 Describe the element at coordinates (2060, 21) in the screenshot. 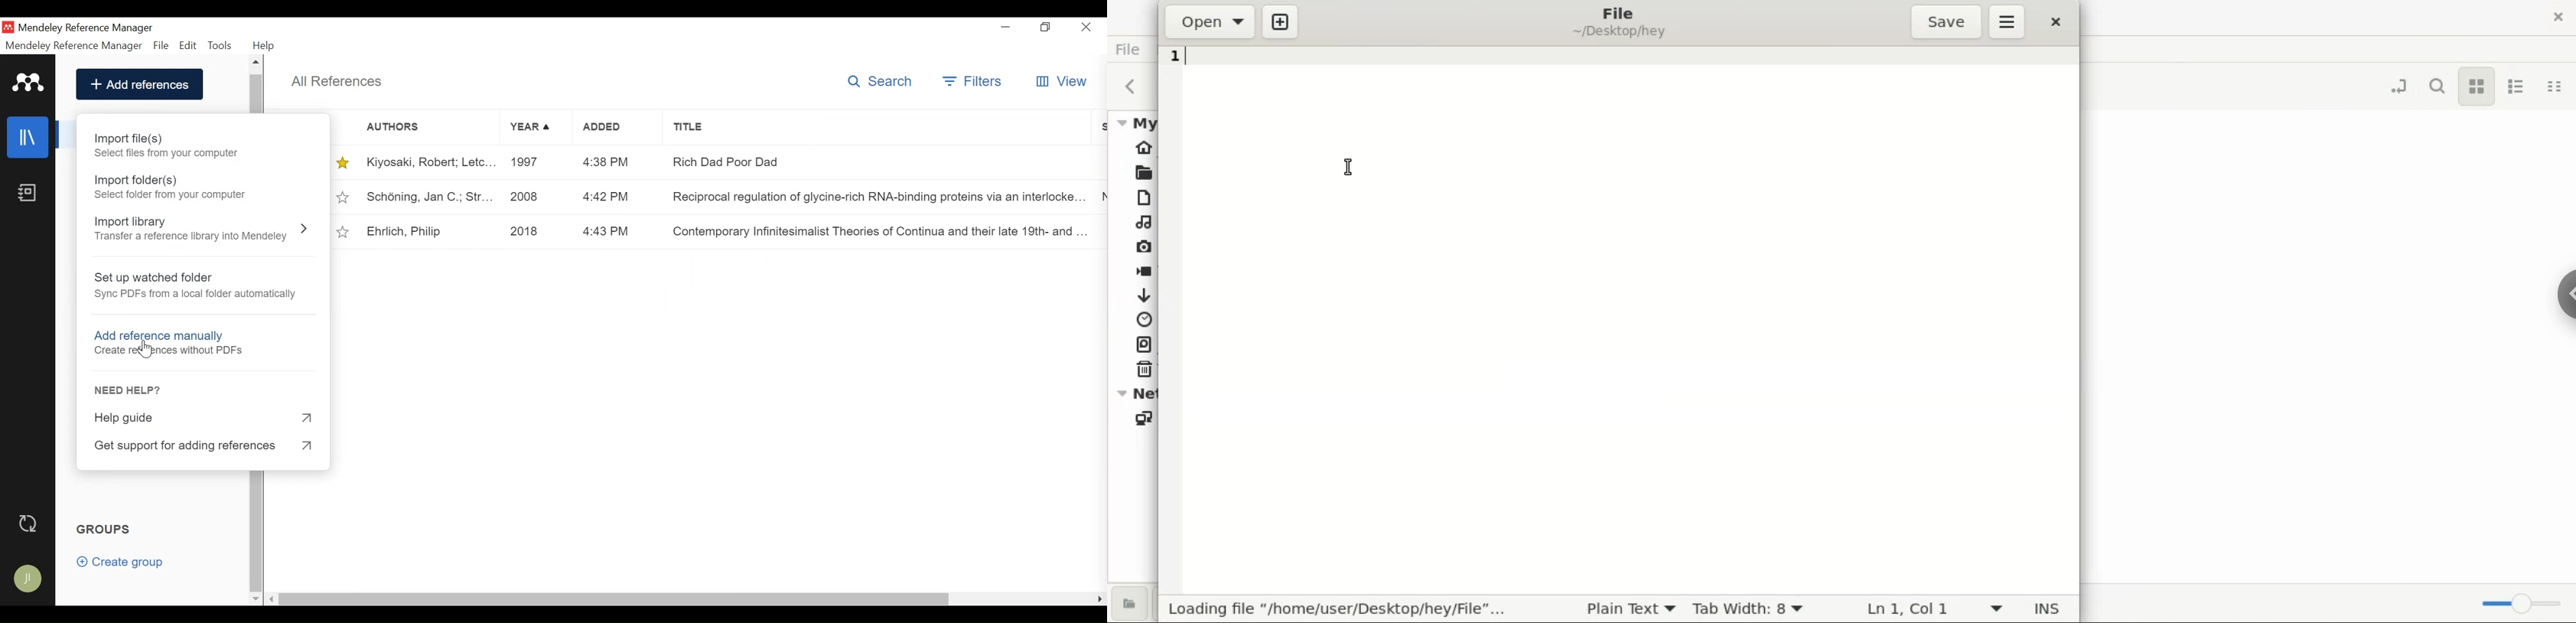

I see `close` at that location.